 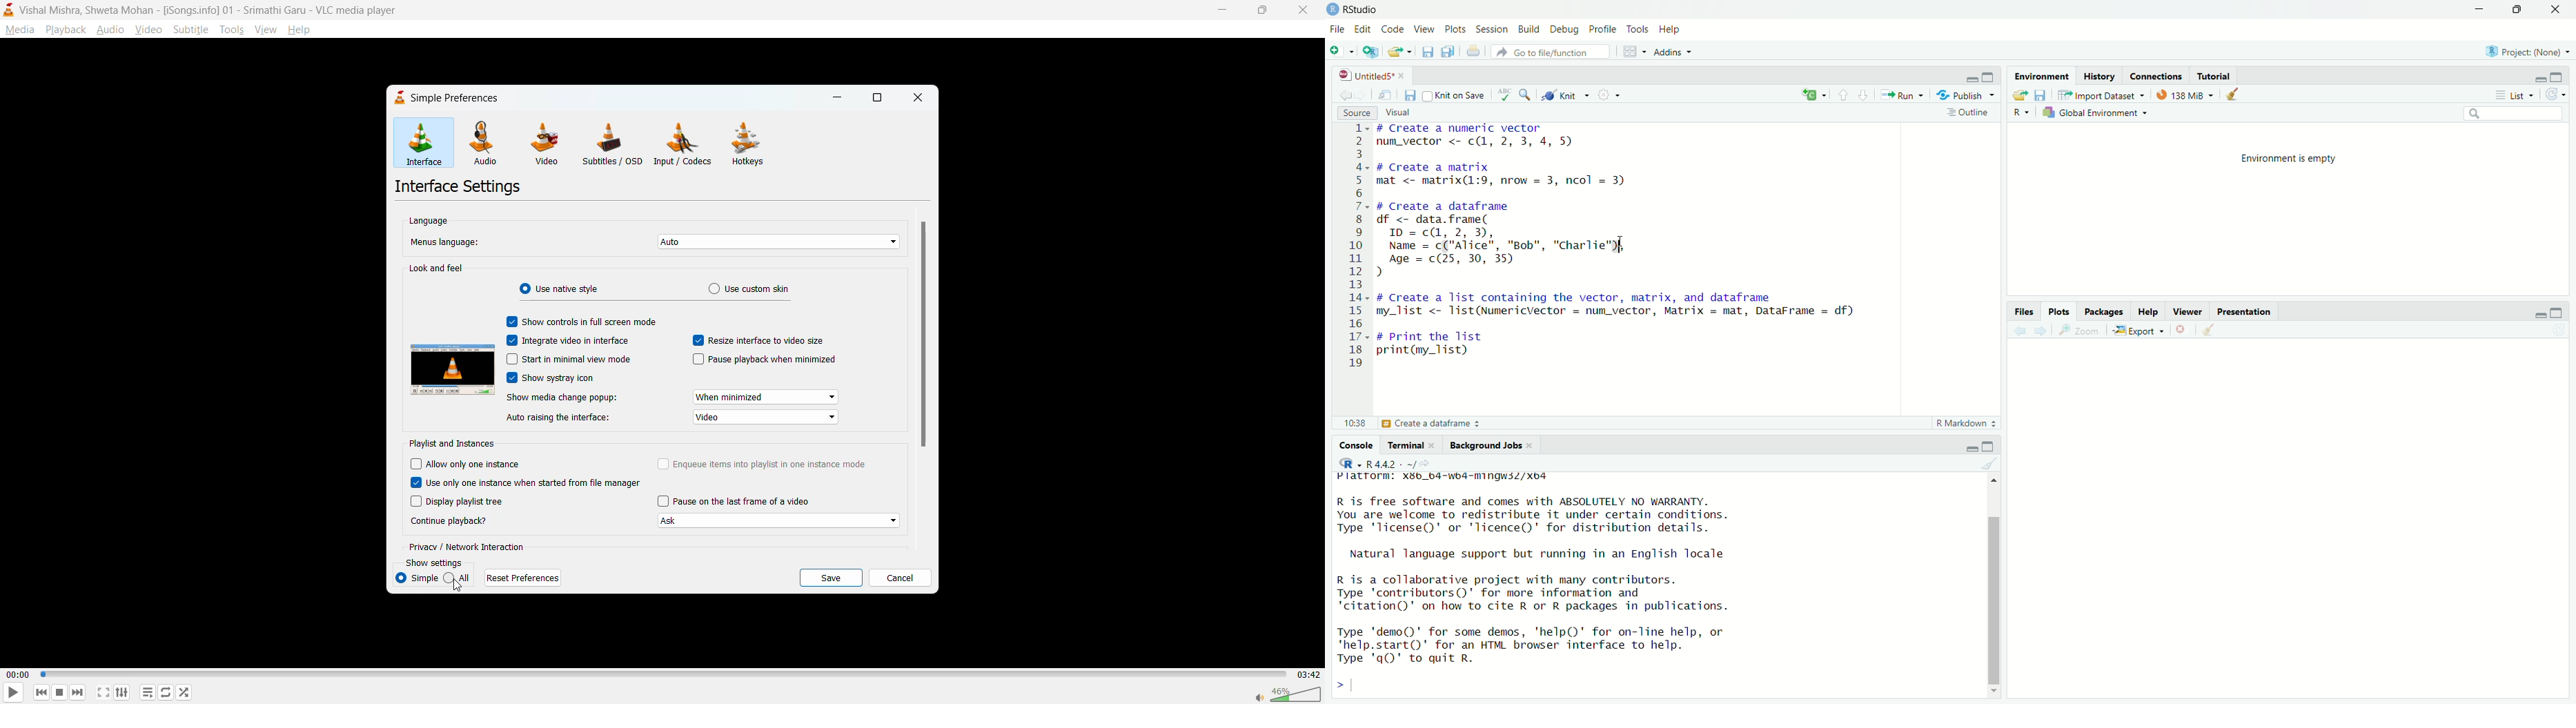 I want to click on back, so click(x=2021, y=334).